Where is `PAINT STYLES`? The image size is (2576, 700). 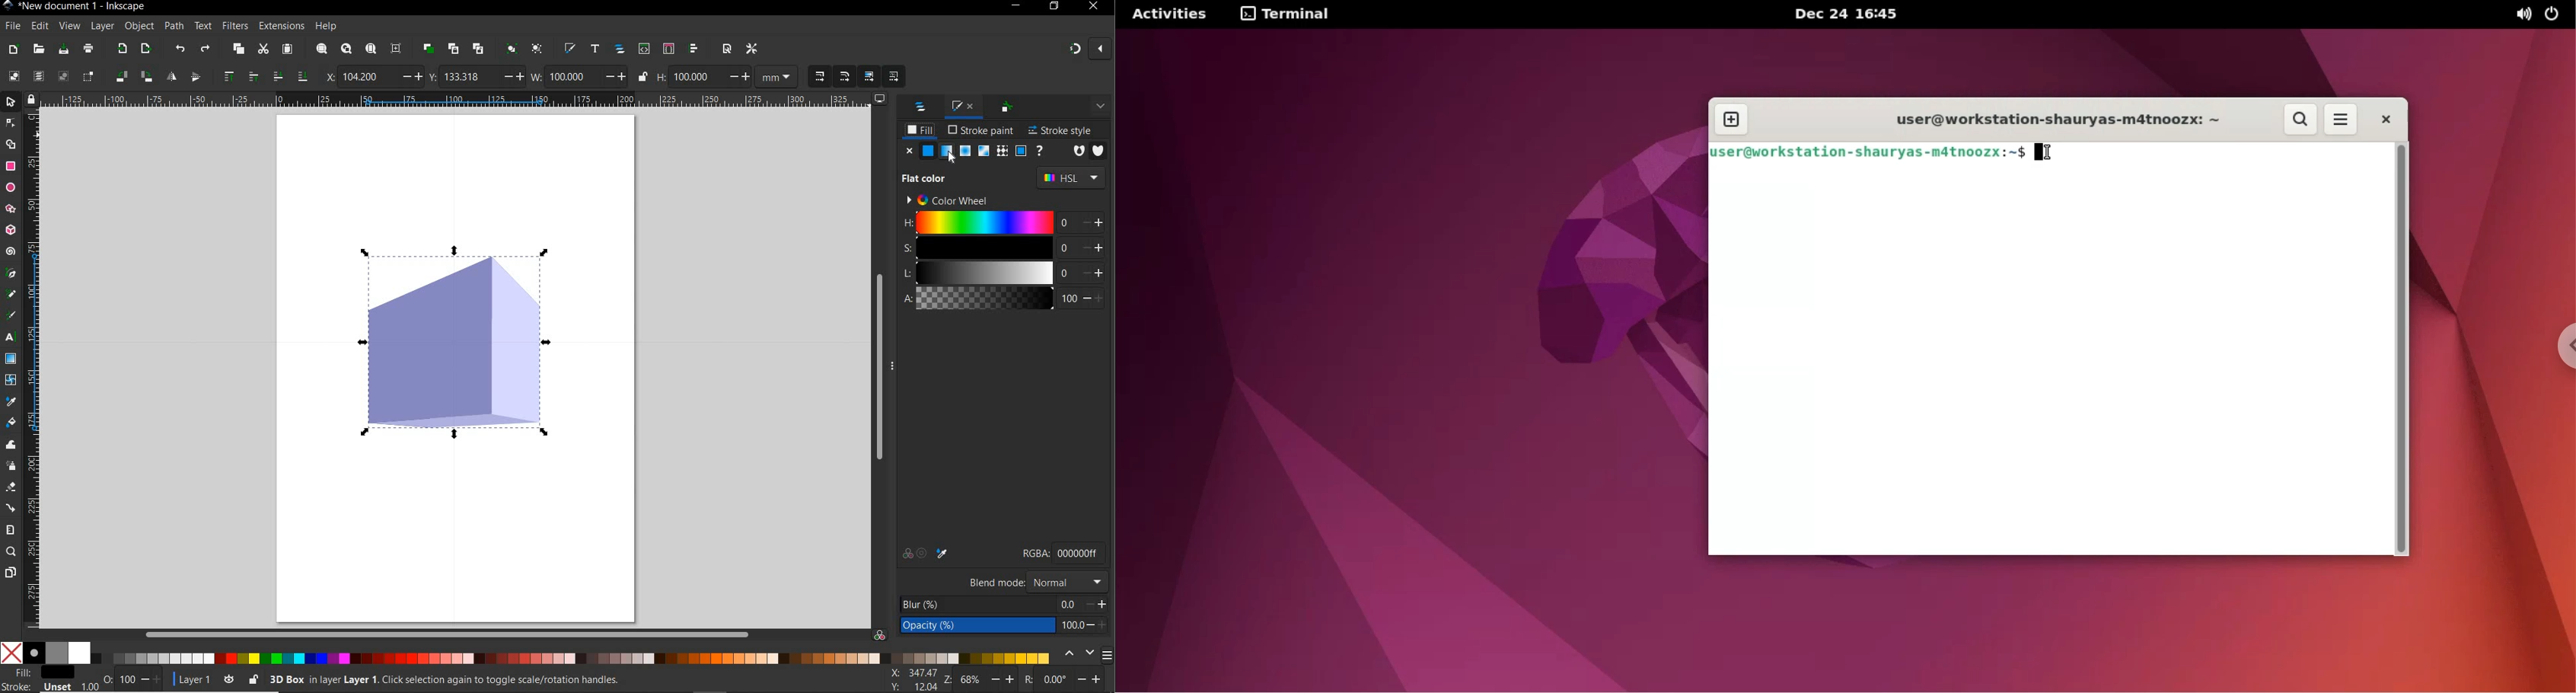
PAINT STYLES is located at coordinates (974, 152).